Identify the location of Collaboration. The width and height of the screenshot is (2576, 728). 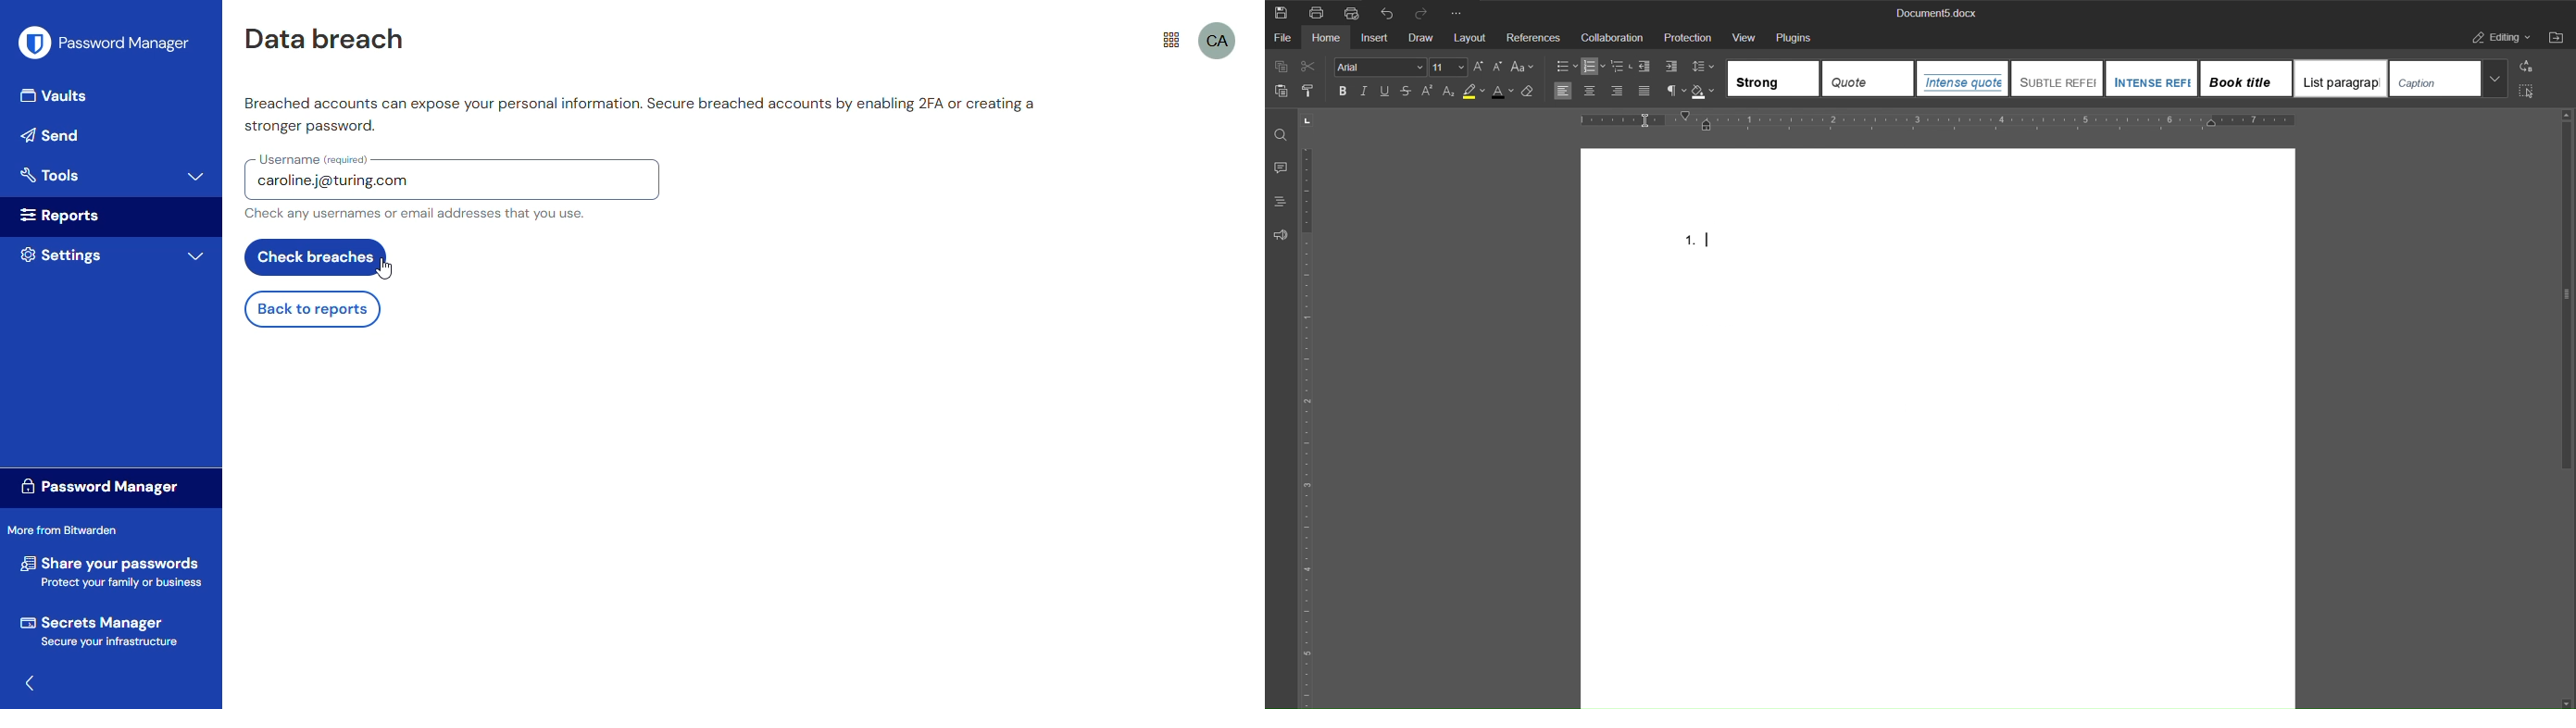
(1614, 39).